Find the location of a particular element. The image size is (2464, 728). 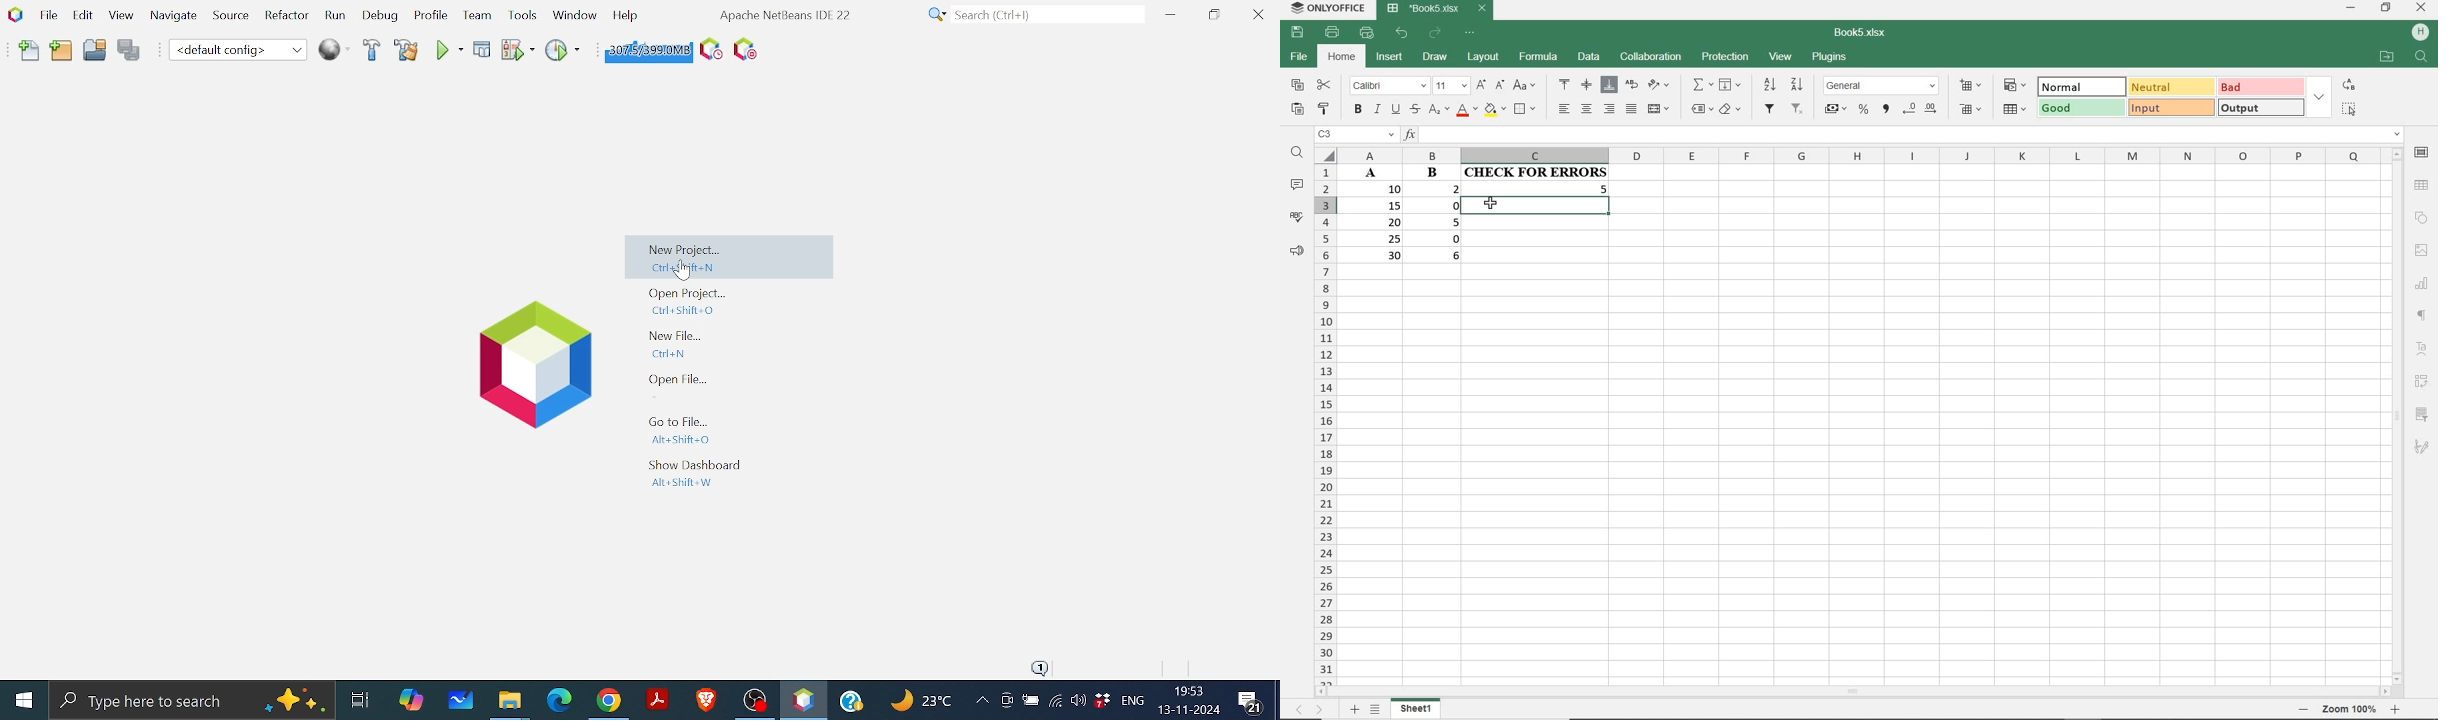

REMOVE FILTERS is located at coordinates (1799, 110).